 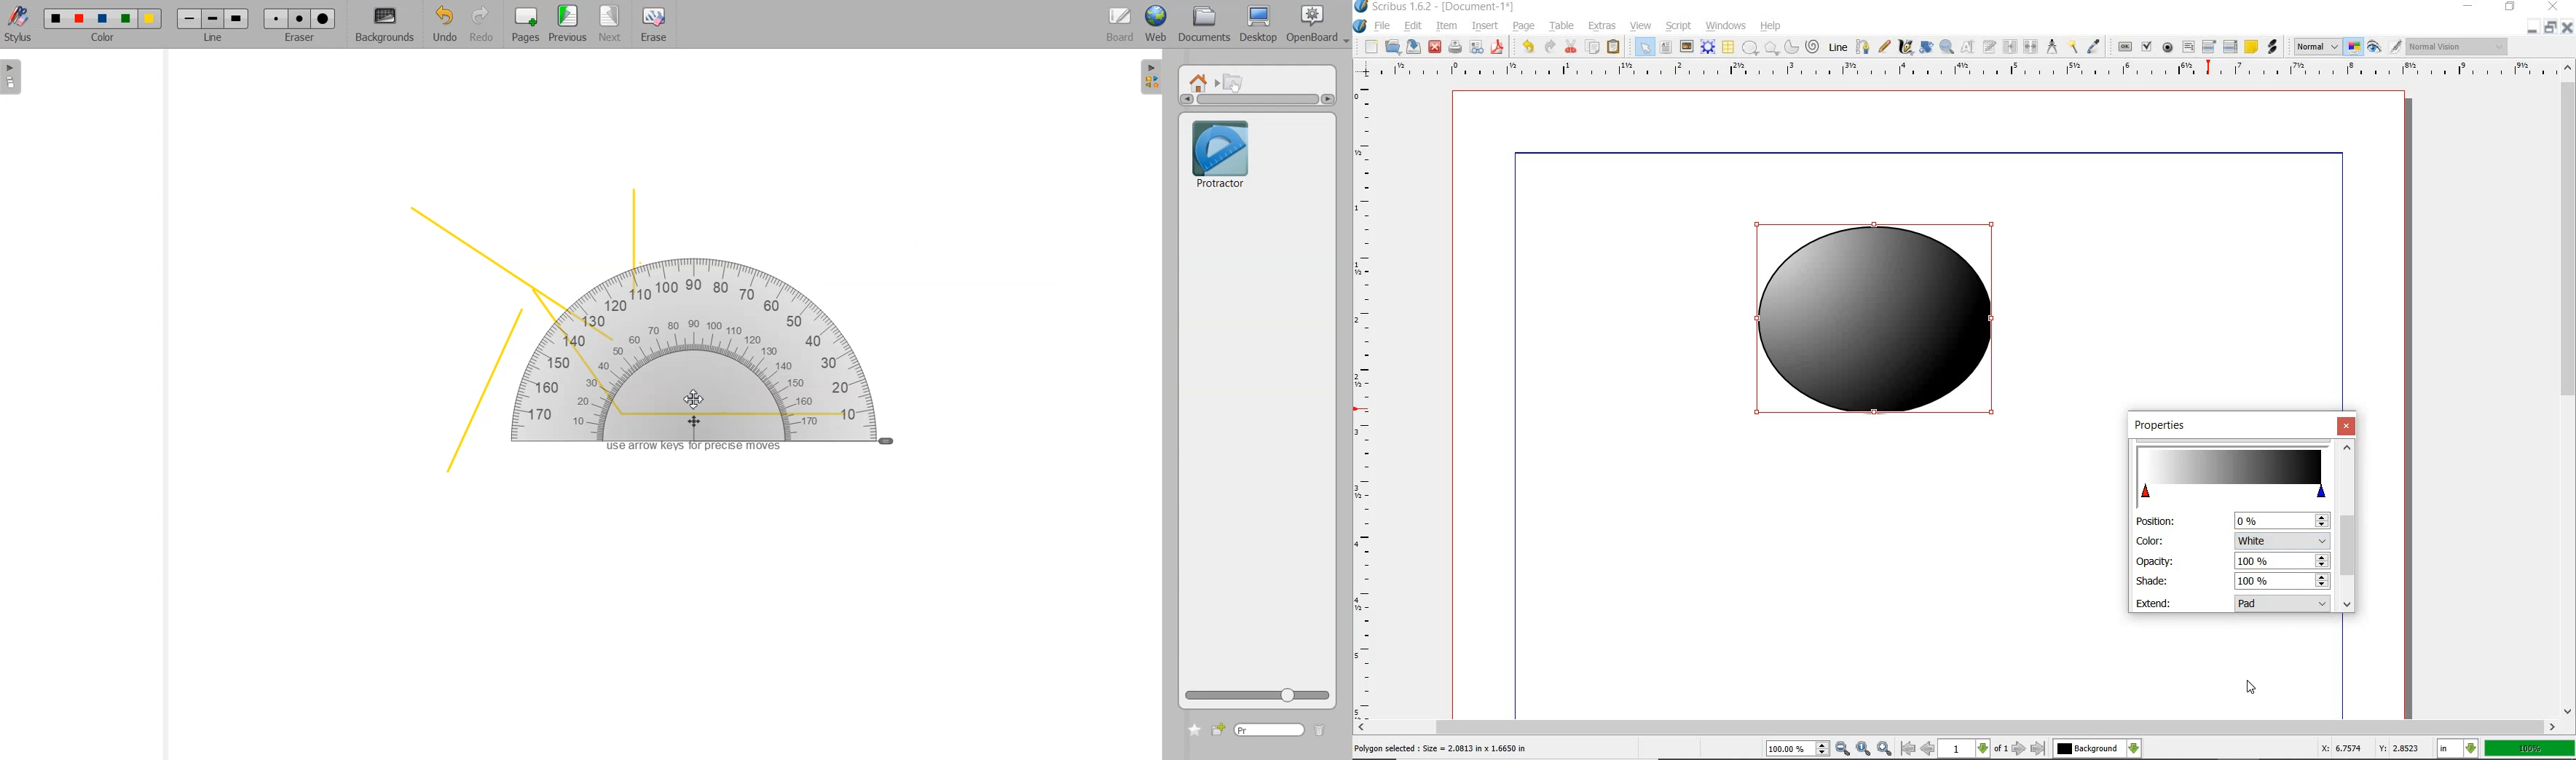 What do you see at coordinates (1384, 25) in the screenshot?
I see `FILE` at bounding box center [1384, 25].